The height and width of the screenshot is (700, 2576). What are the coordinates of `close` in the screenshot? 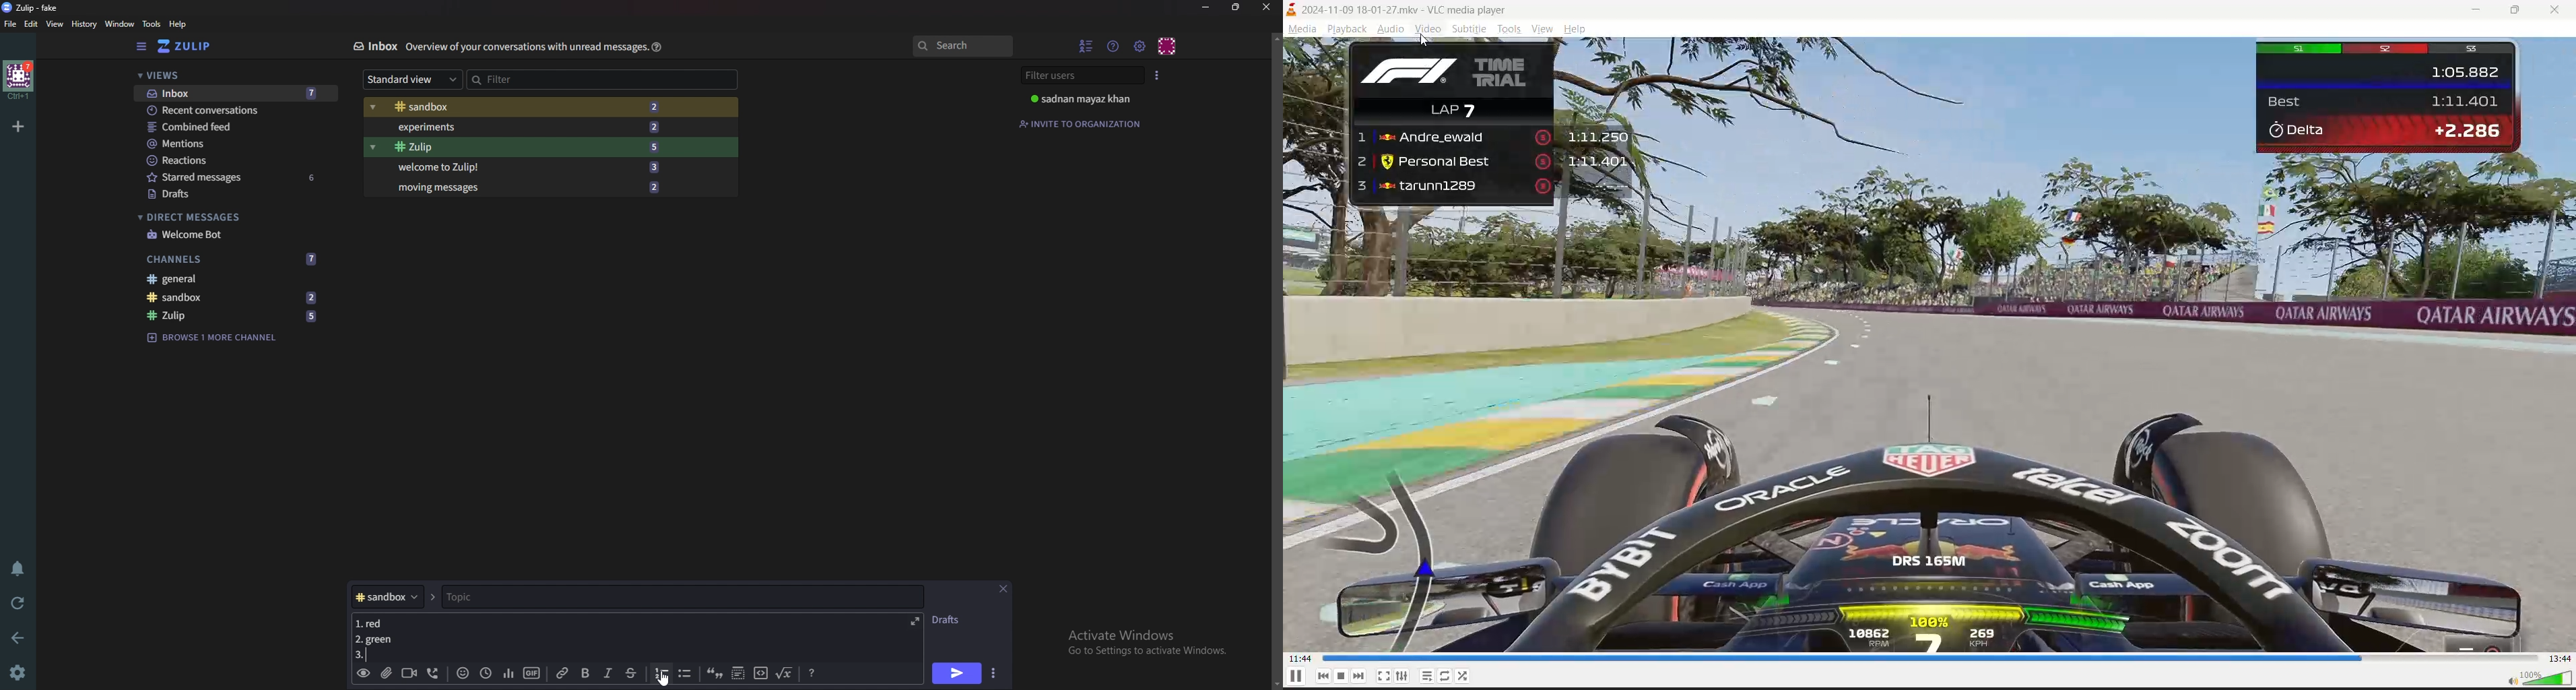 It's located at (2560, 10).